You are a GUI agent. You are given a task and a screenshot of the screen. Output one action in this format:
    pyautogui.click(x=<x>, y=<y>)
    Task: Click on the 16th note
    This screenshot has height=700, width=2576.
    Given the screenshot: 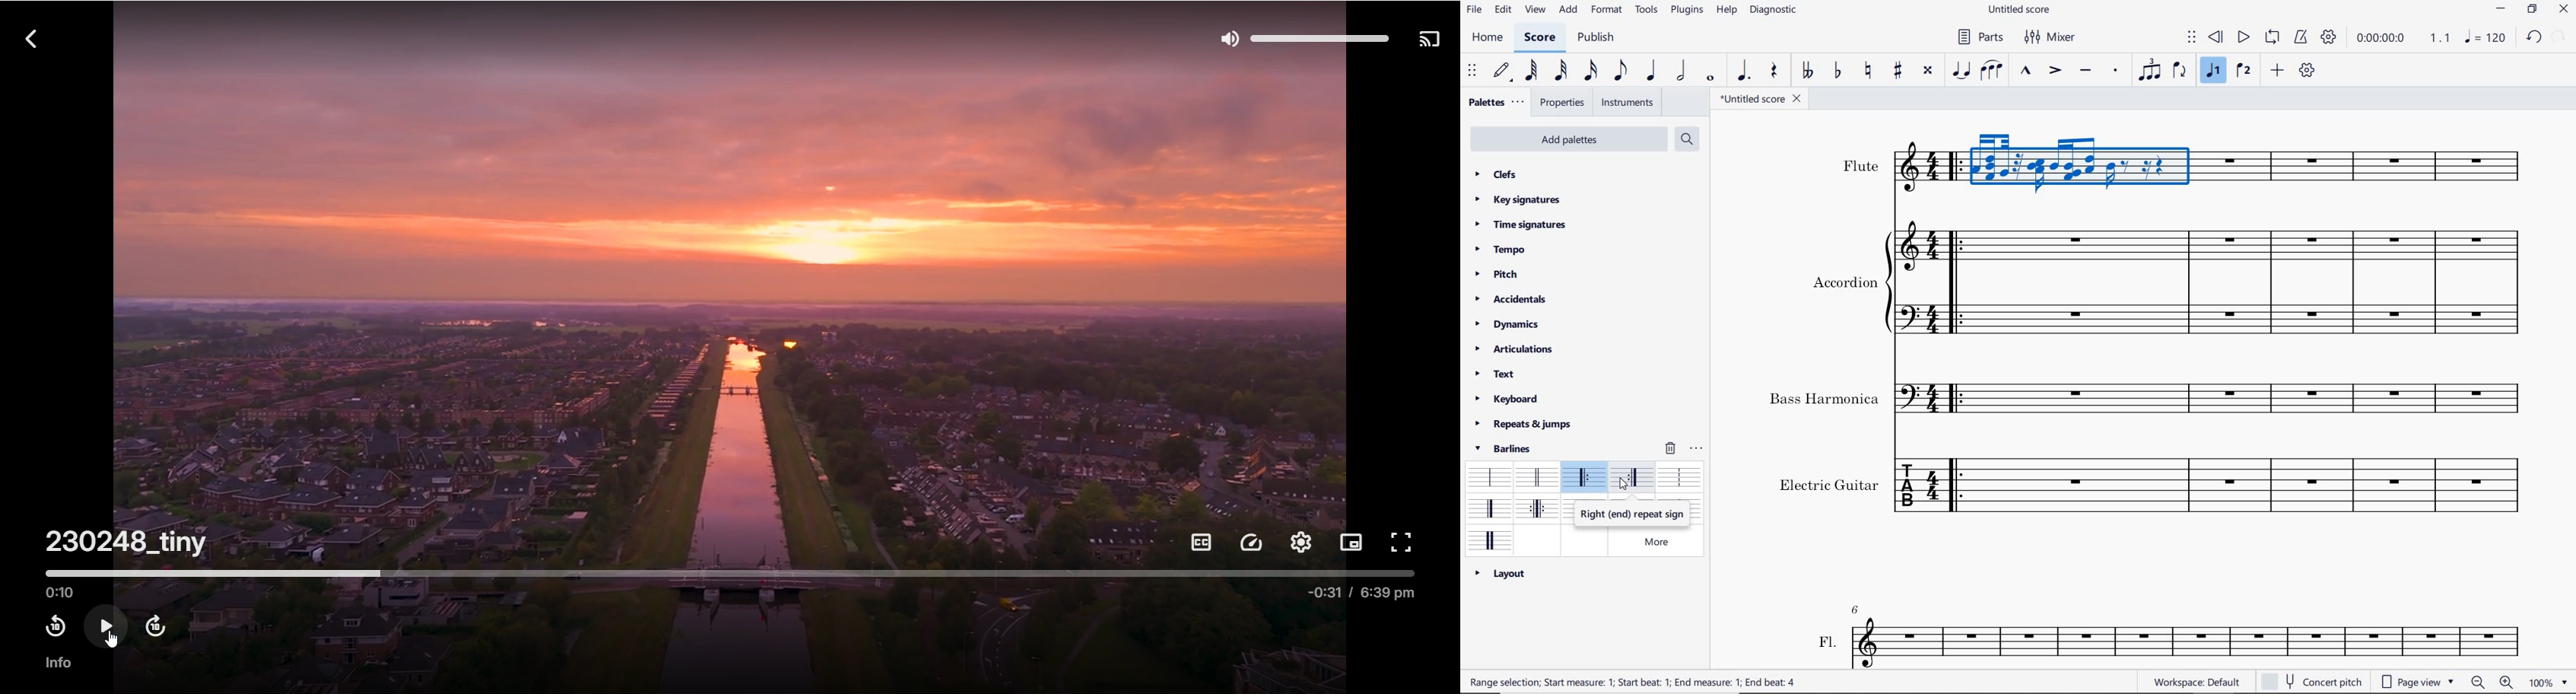 What is the action you would take?
    pyautogui.click(x=1591, y=71)
    